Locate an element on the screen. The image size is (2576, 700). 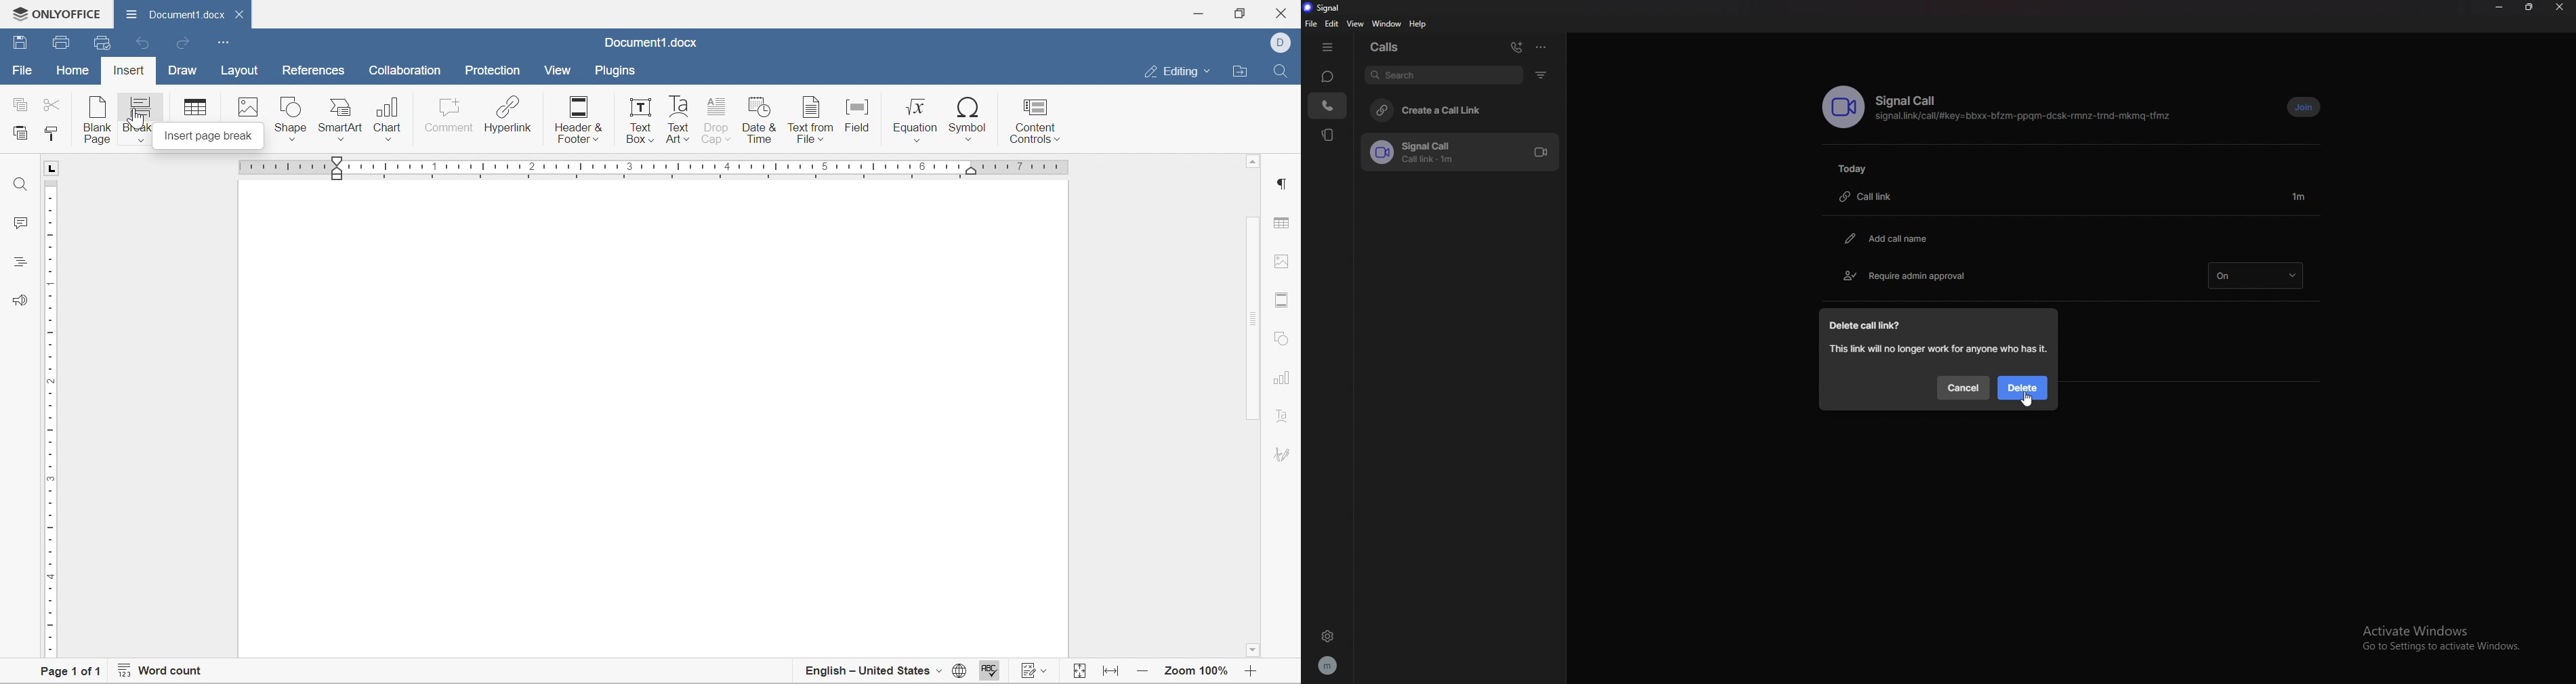
Insert page break is located at coordinates (206, 137).